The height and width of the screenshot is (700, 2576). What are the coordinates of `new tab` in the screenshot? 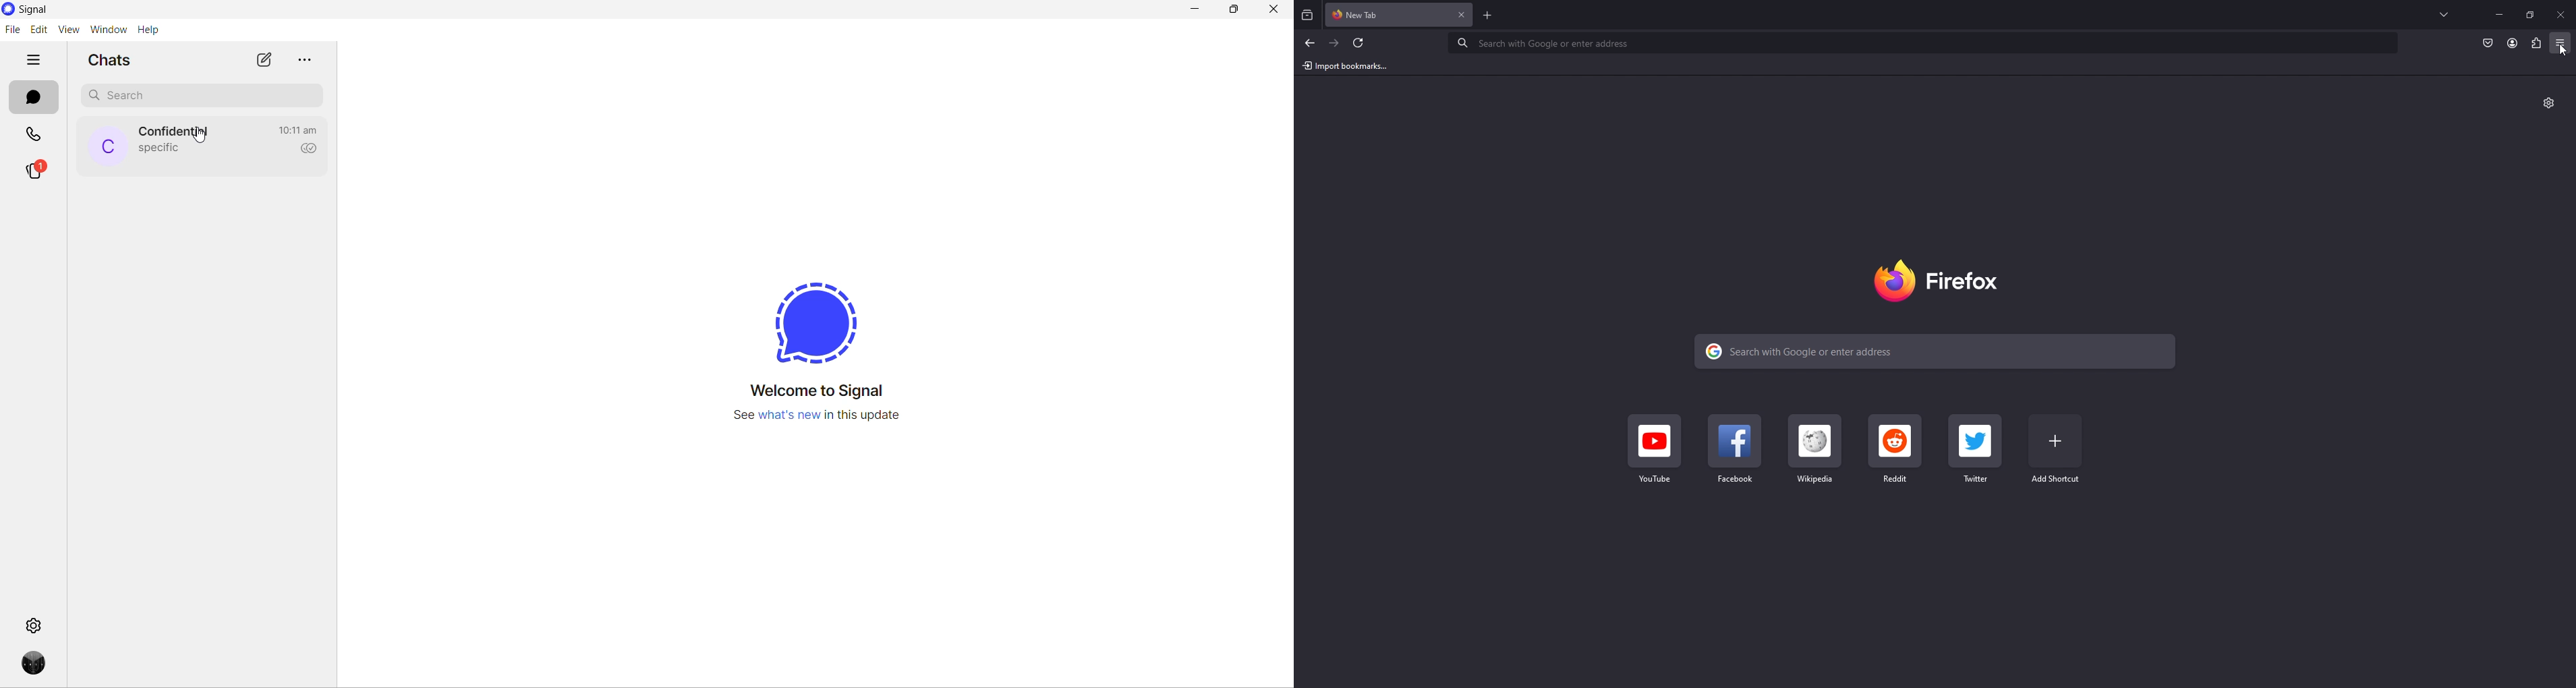 It's located at (1388, 13).